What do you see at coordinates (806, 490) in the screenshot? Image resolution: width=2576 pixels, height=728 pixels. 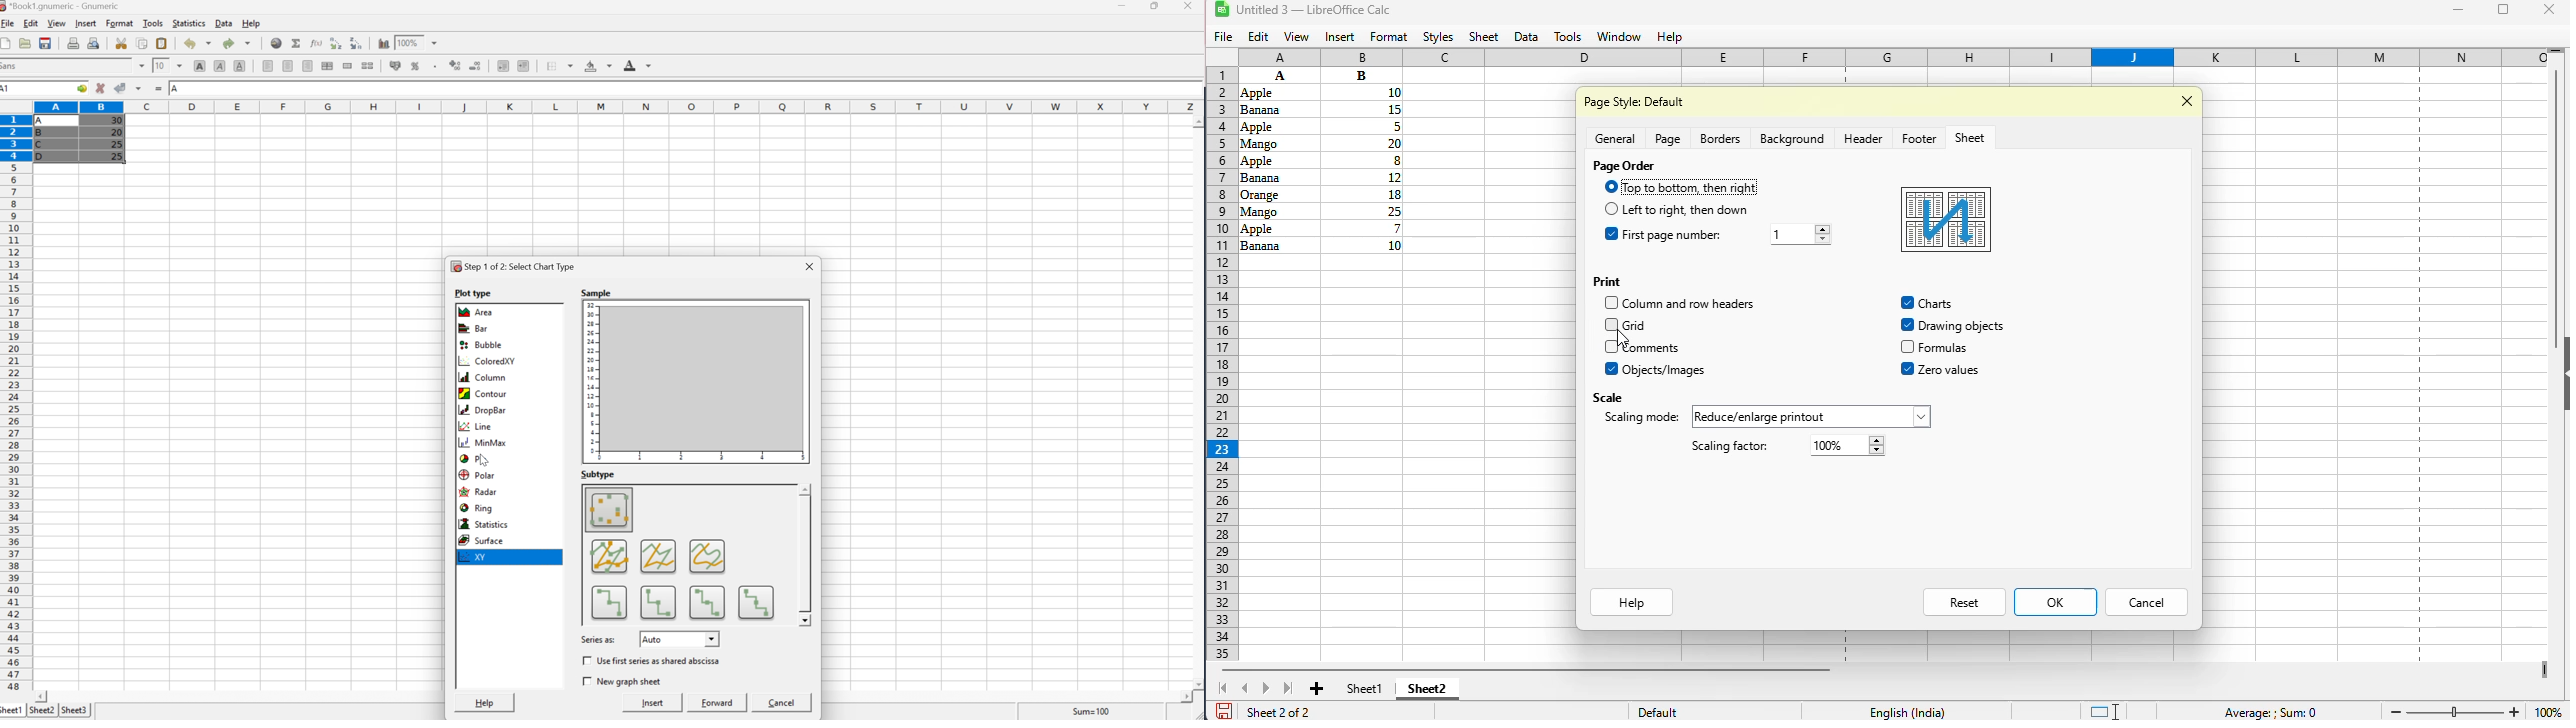 I see `Drop Down` at bounding box center [806, 490].